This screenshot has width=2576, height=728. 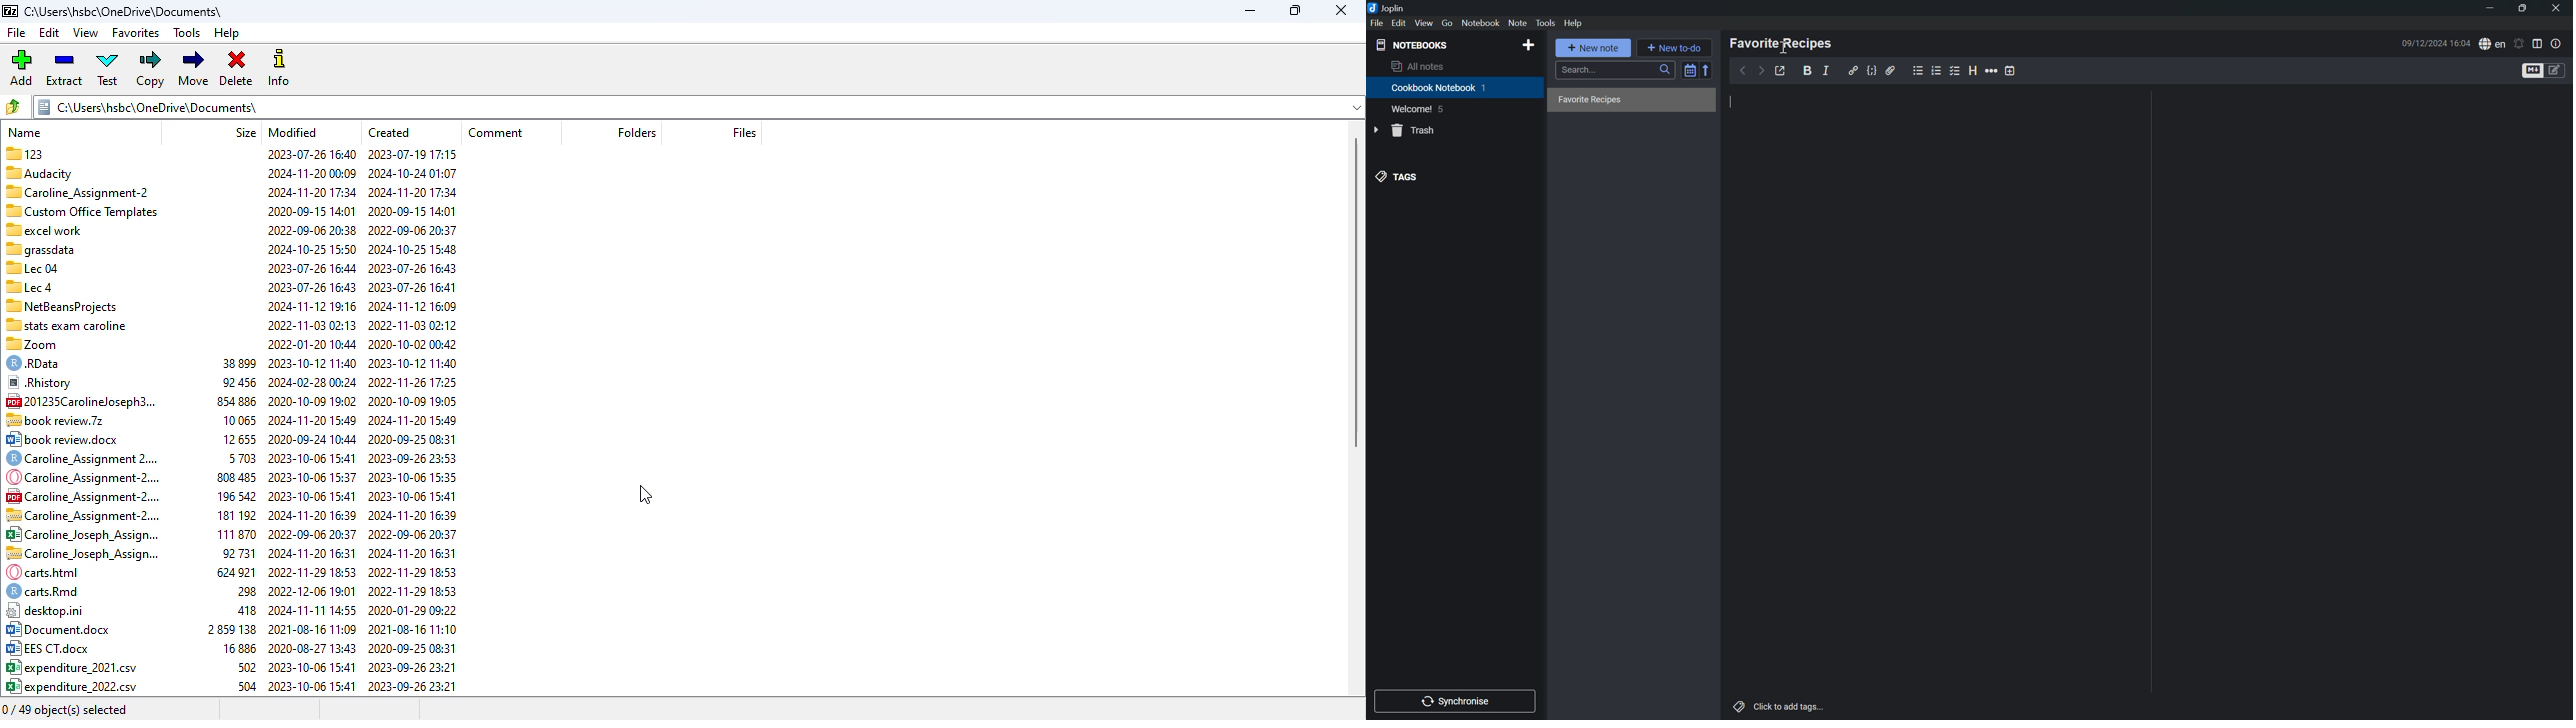 What do you see at coordinates (1732, 102) in the screenshot?
I see `Typing Cursor` at bounding box center [1732, 102].